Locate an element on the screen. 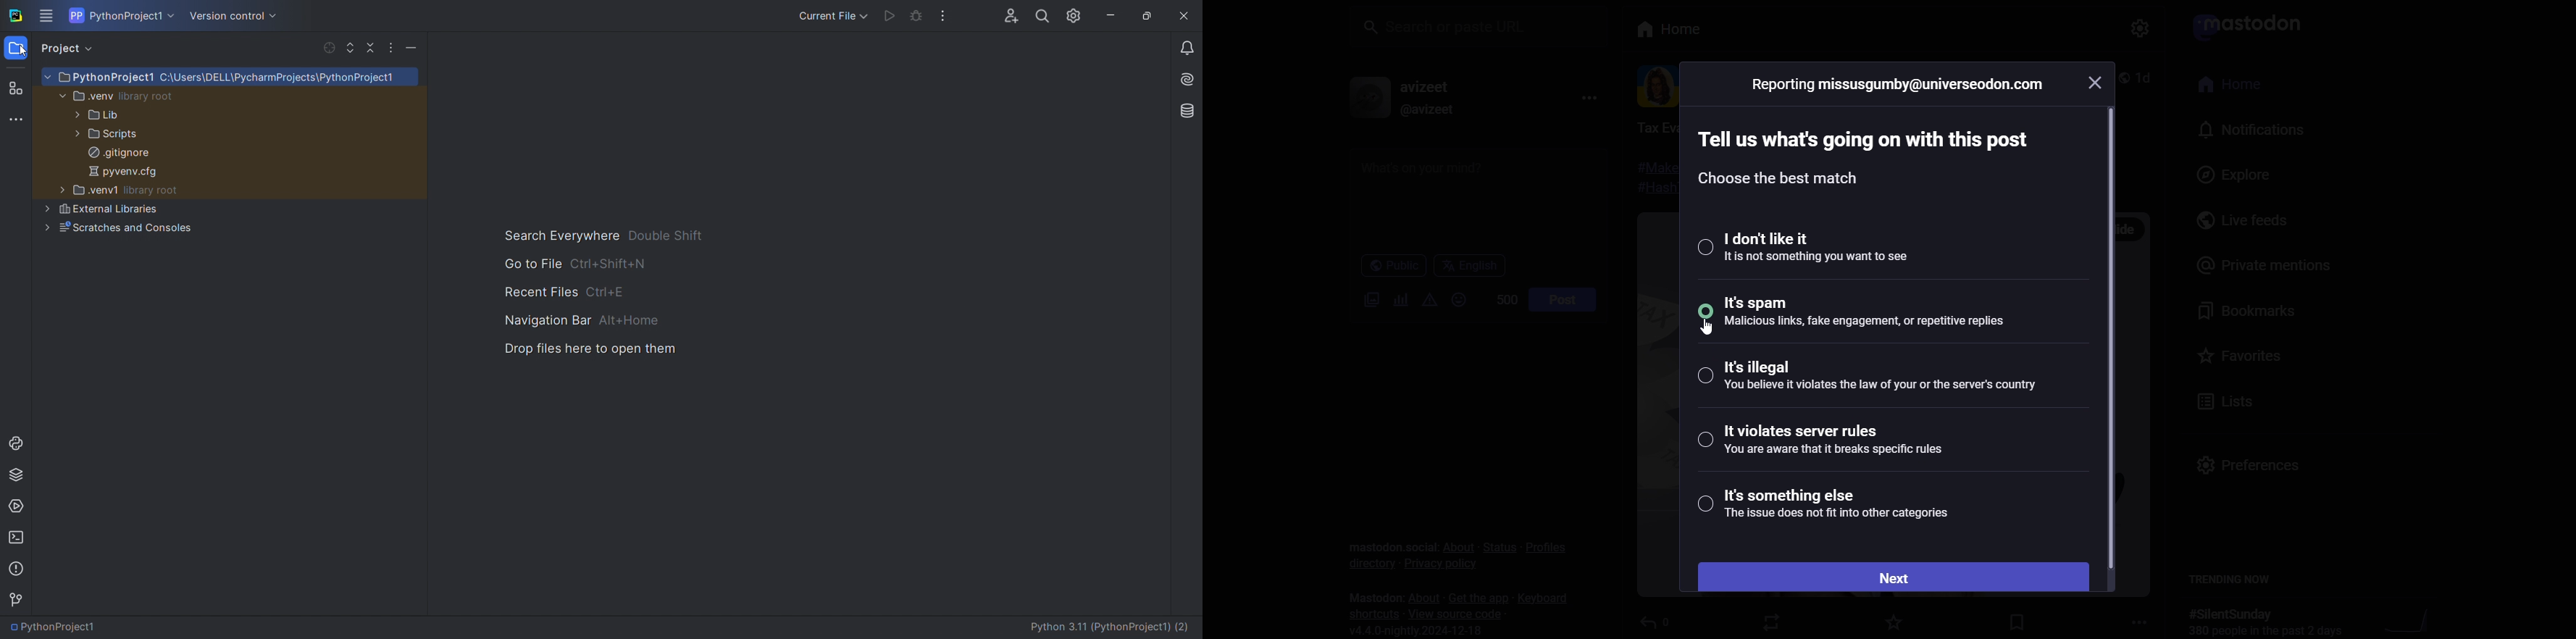 This screenshot has width=2576, height=644. Python 3.11  (PythonProject1) (2) is located at coordinates (1104, 626).